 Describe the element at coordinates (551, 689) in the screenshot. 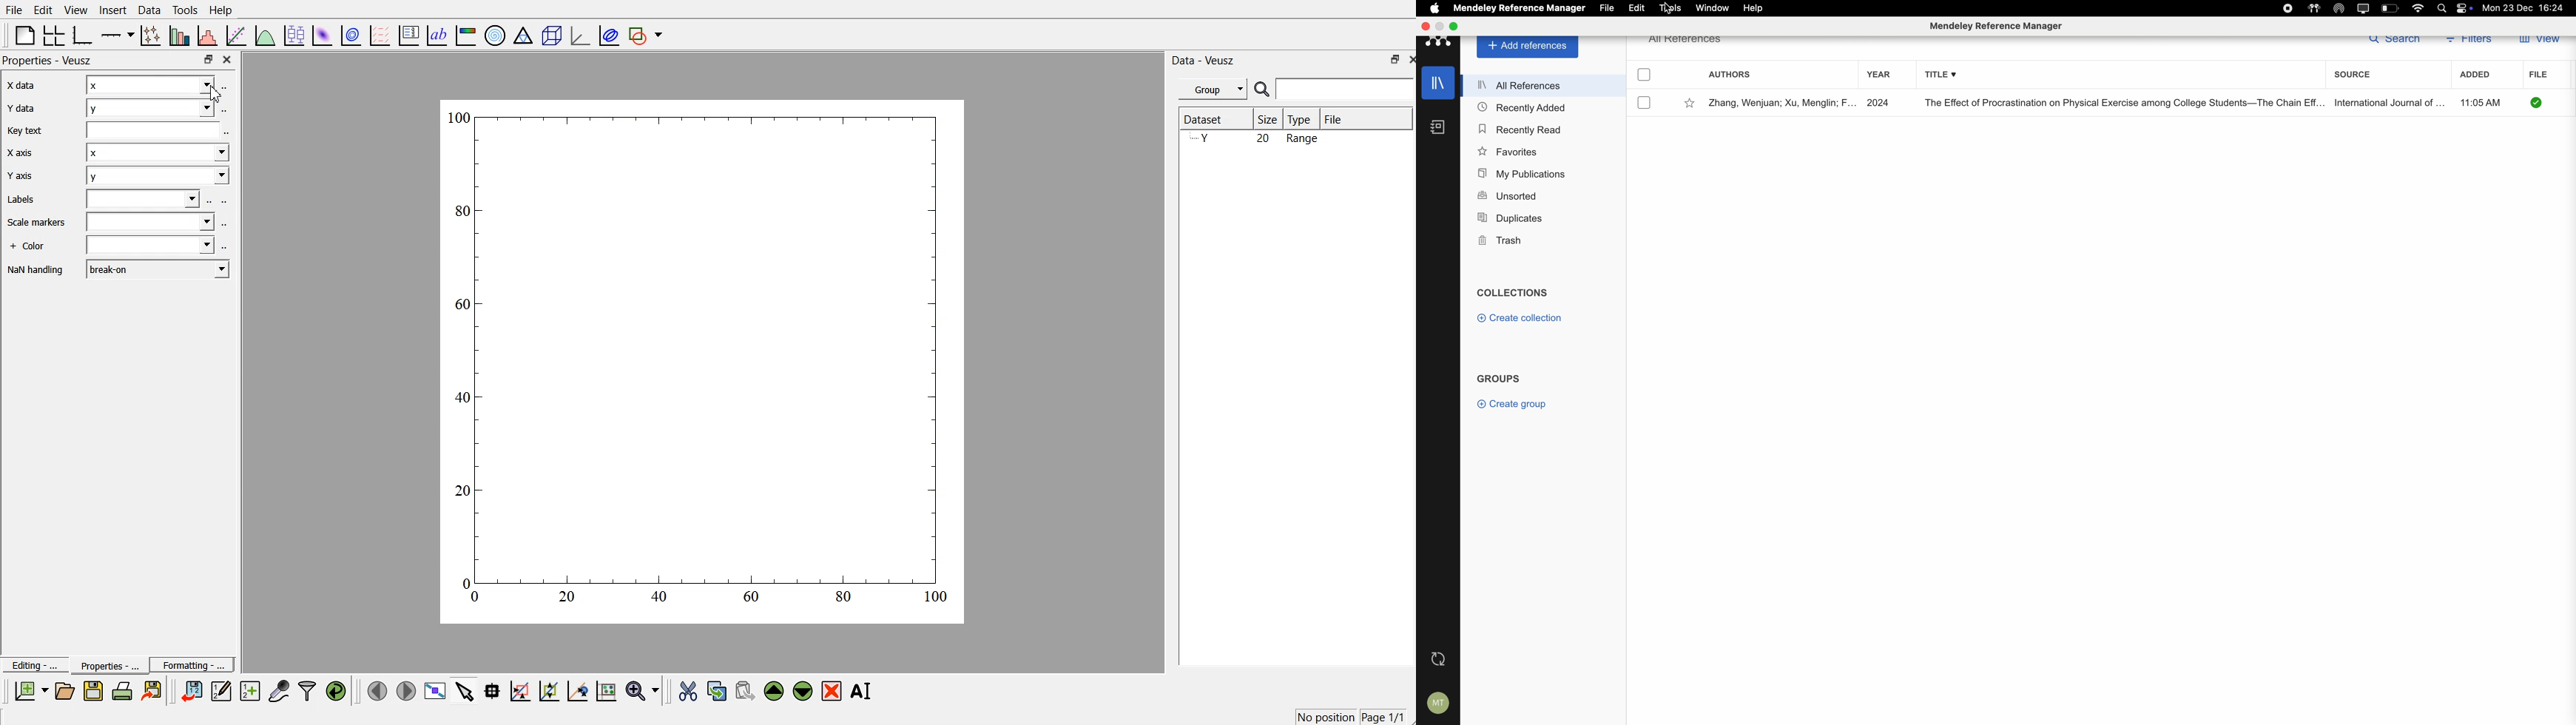

I see `click to zoom` at that location.